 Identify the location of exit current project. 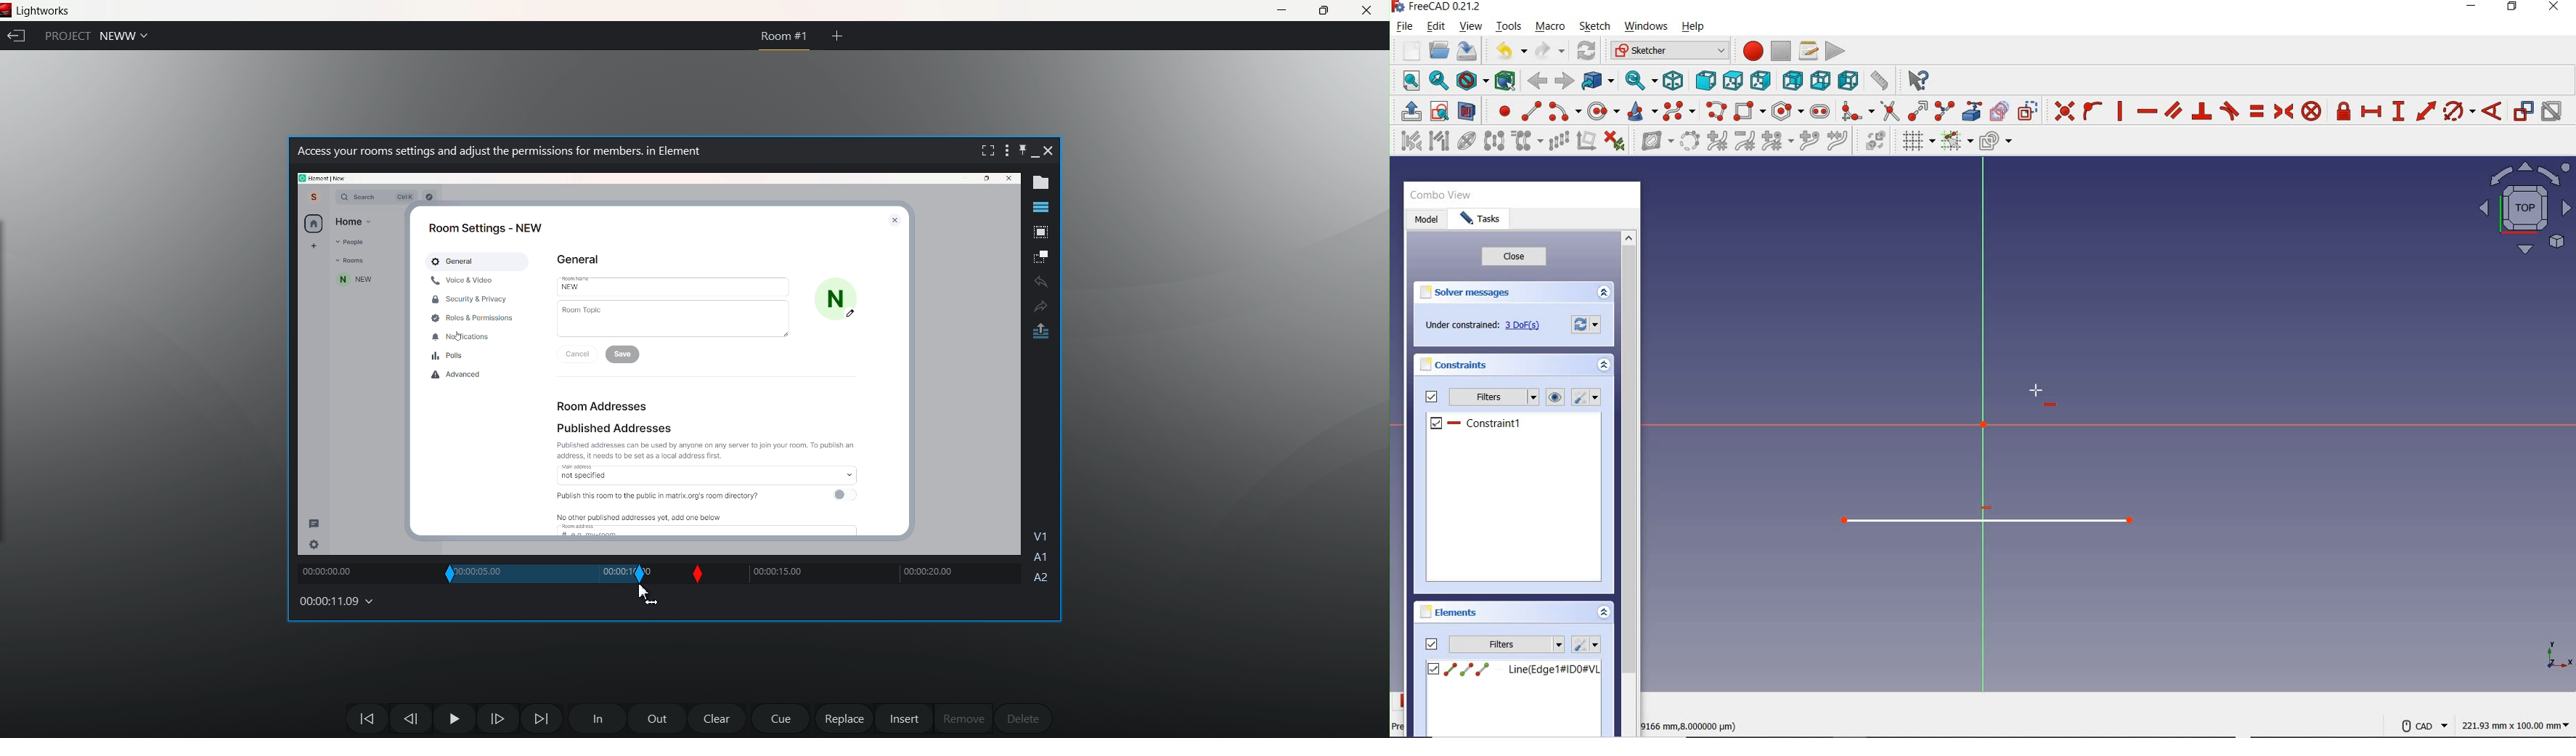
(17, 37).